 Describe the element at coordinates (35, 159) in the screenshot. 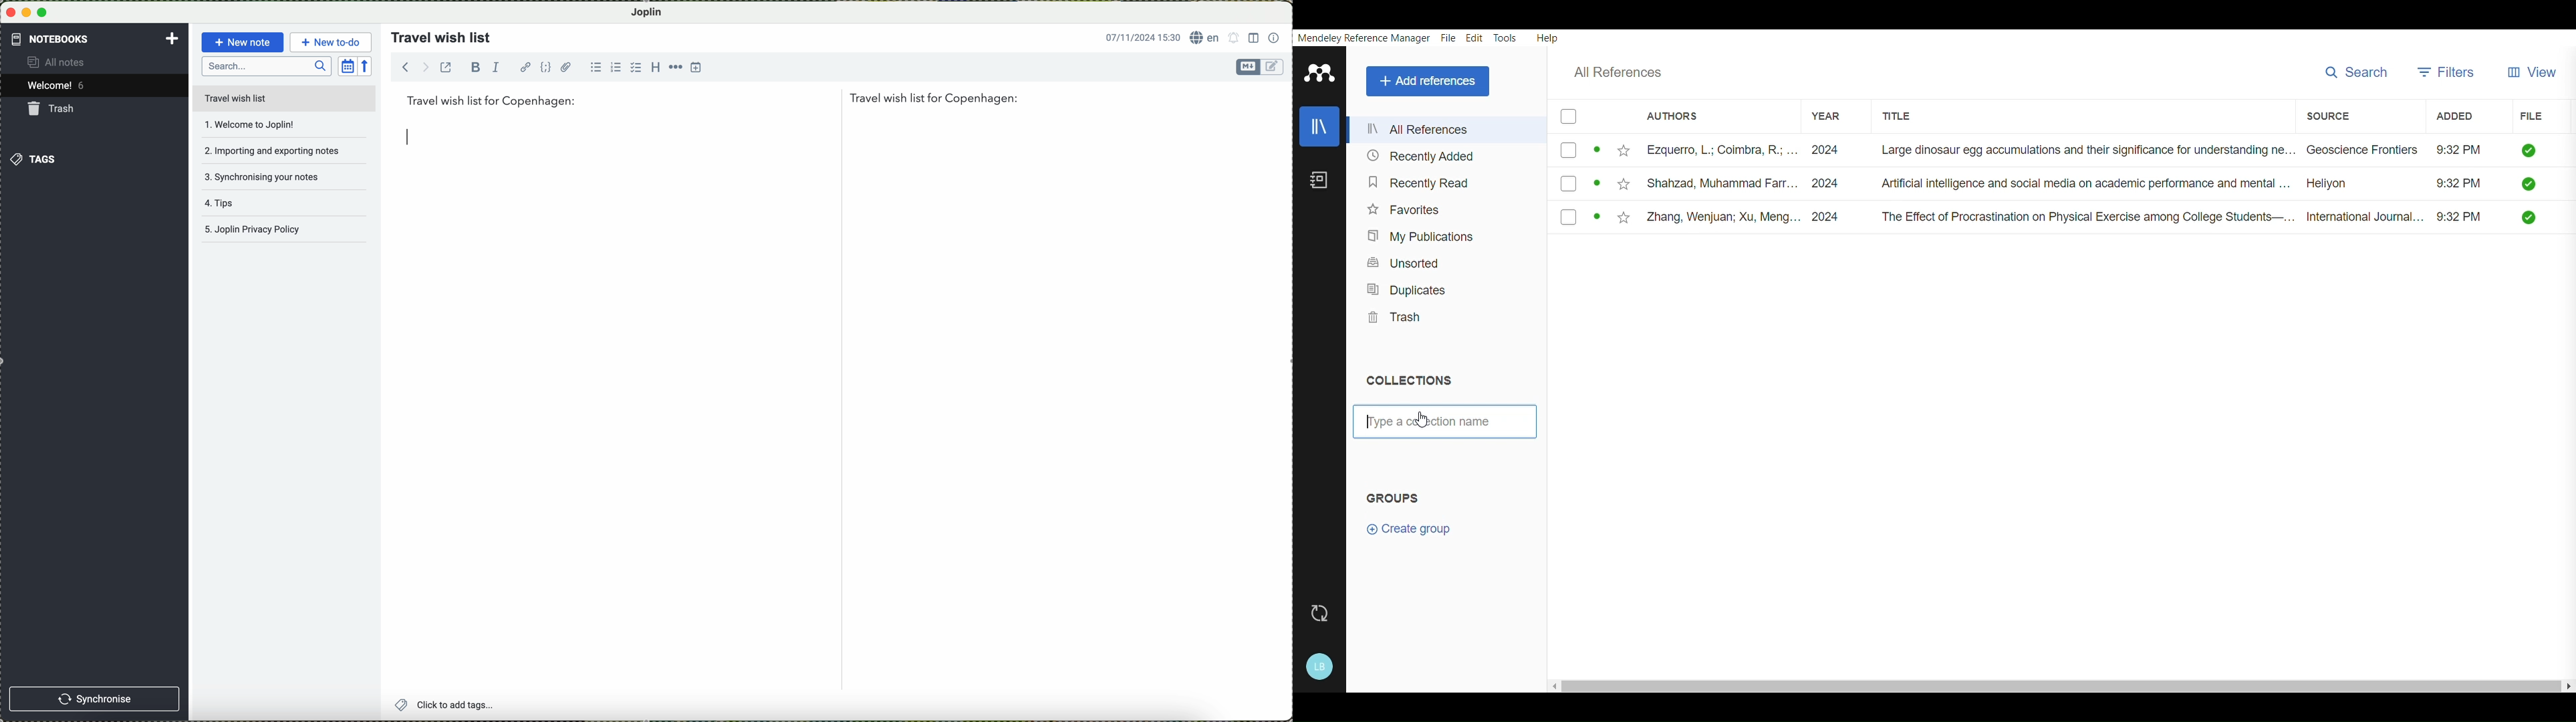

I see `tags` at that location.